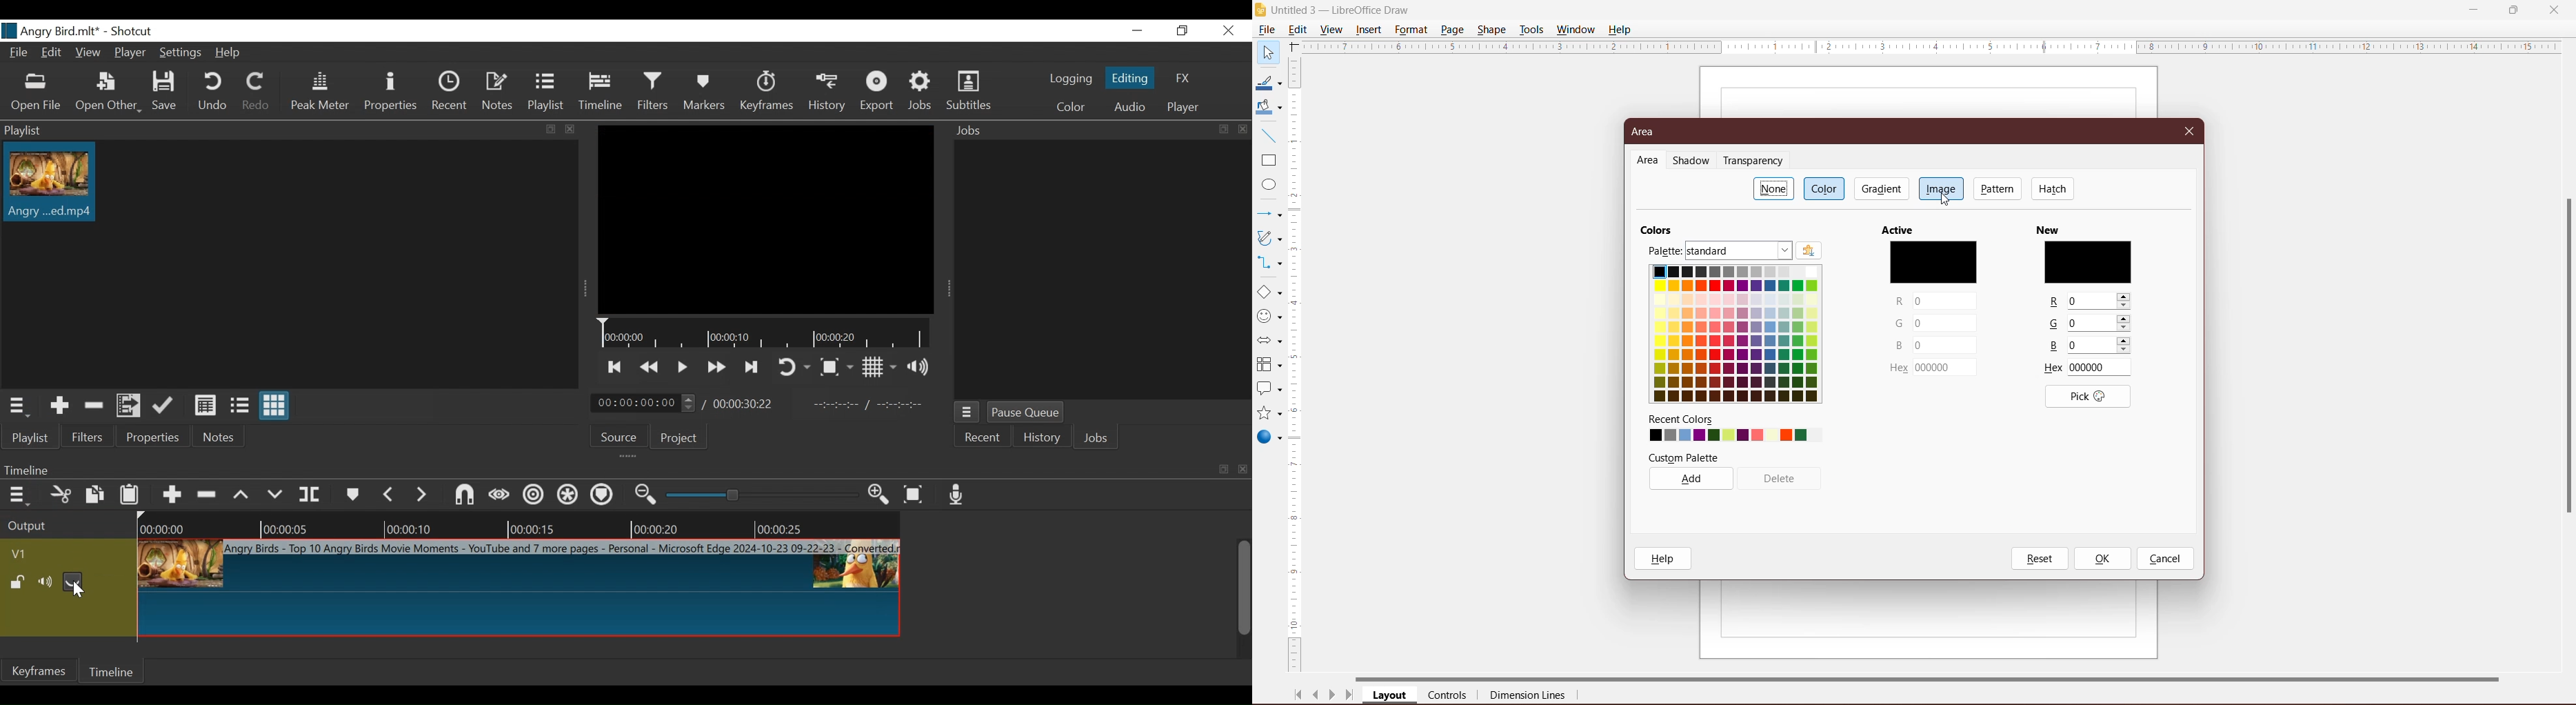  I want to click on Basic Shapes, so click(1269, 292).